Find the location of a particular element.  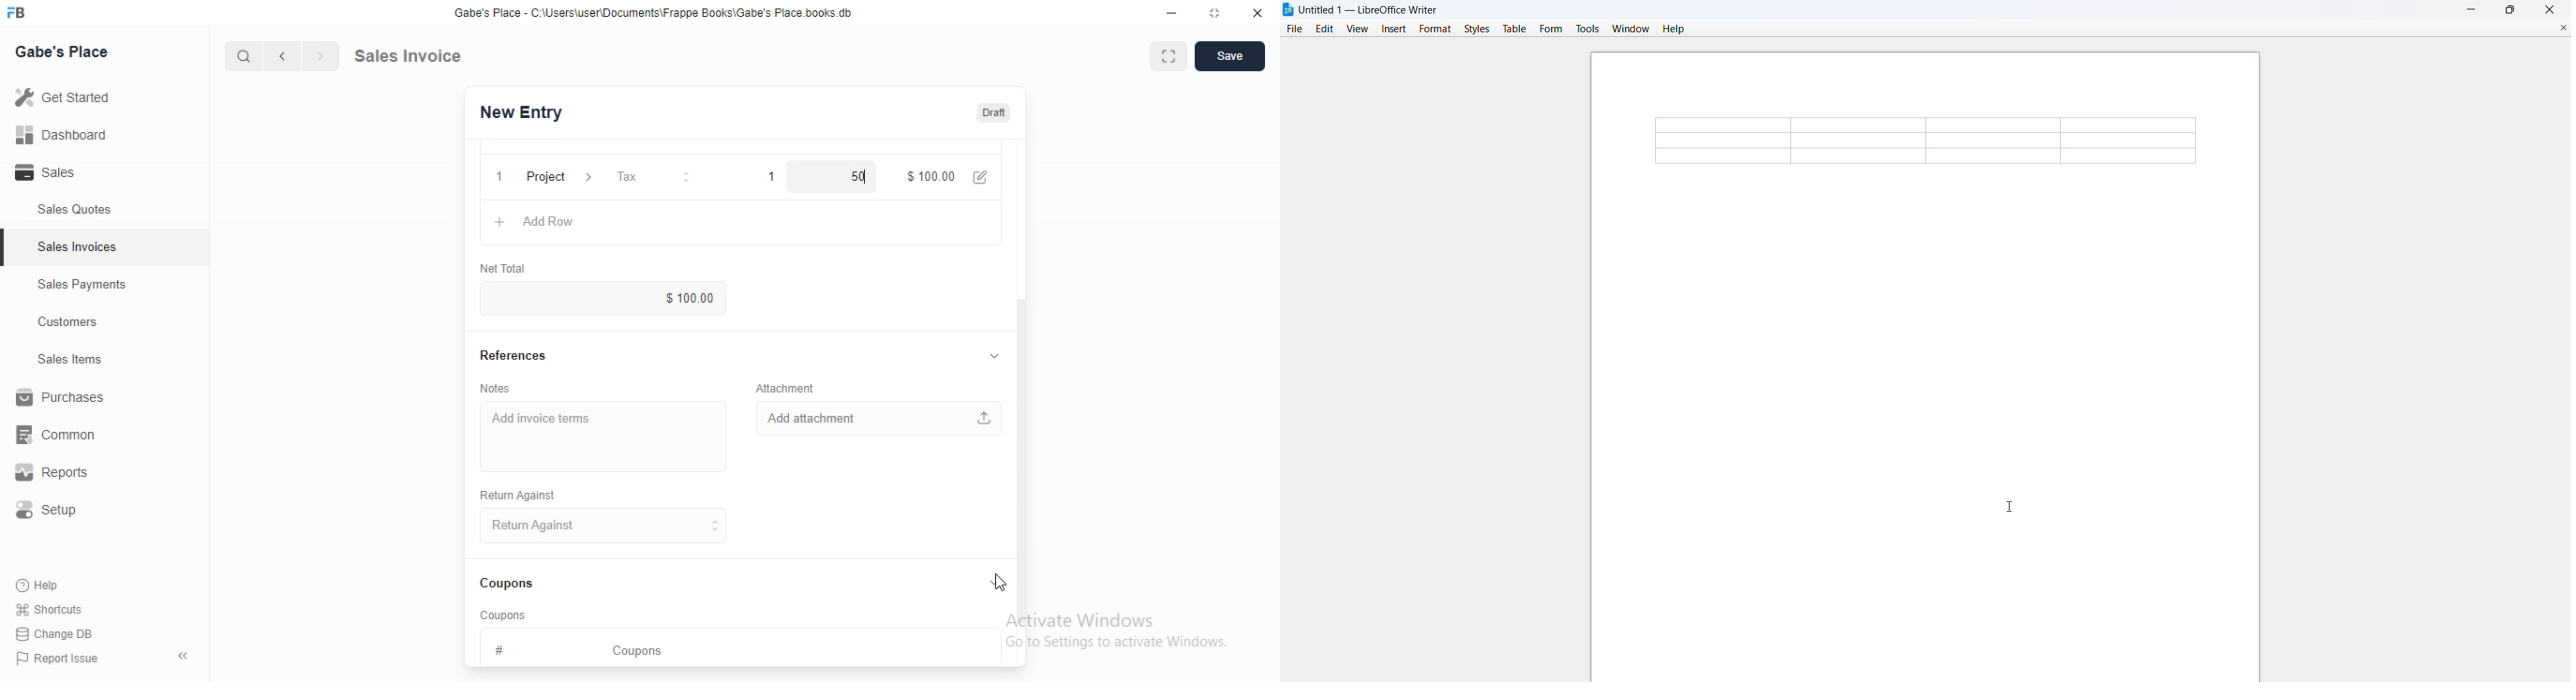

close is located at coordinates (1257, 14).